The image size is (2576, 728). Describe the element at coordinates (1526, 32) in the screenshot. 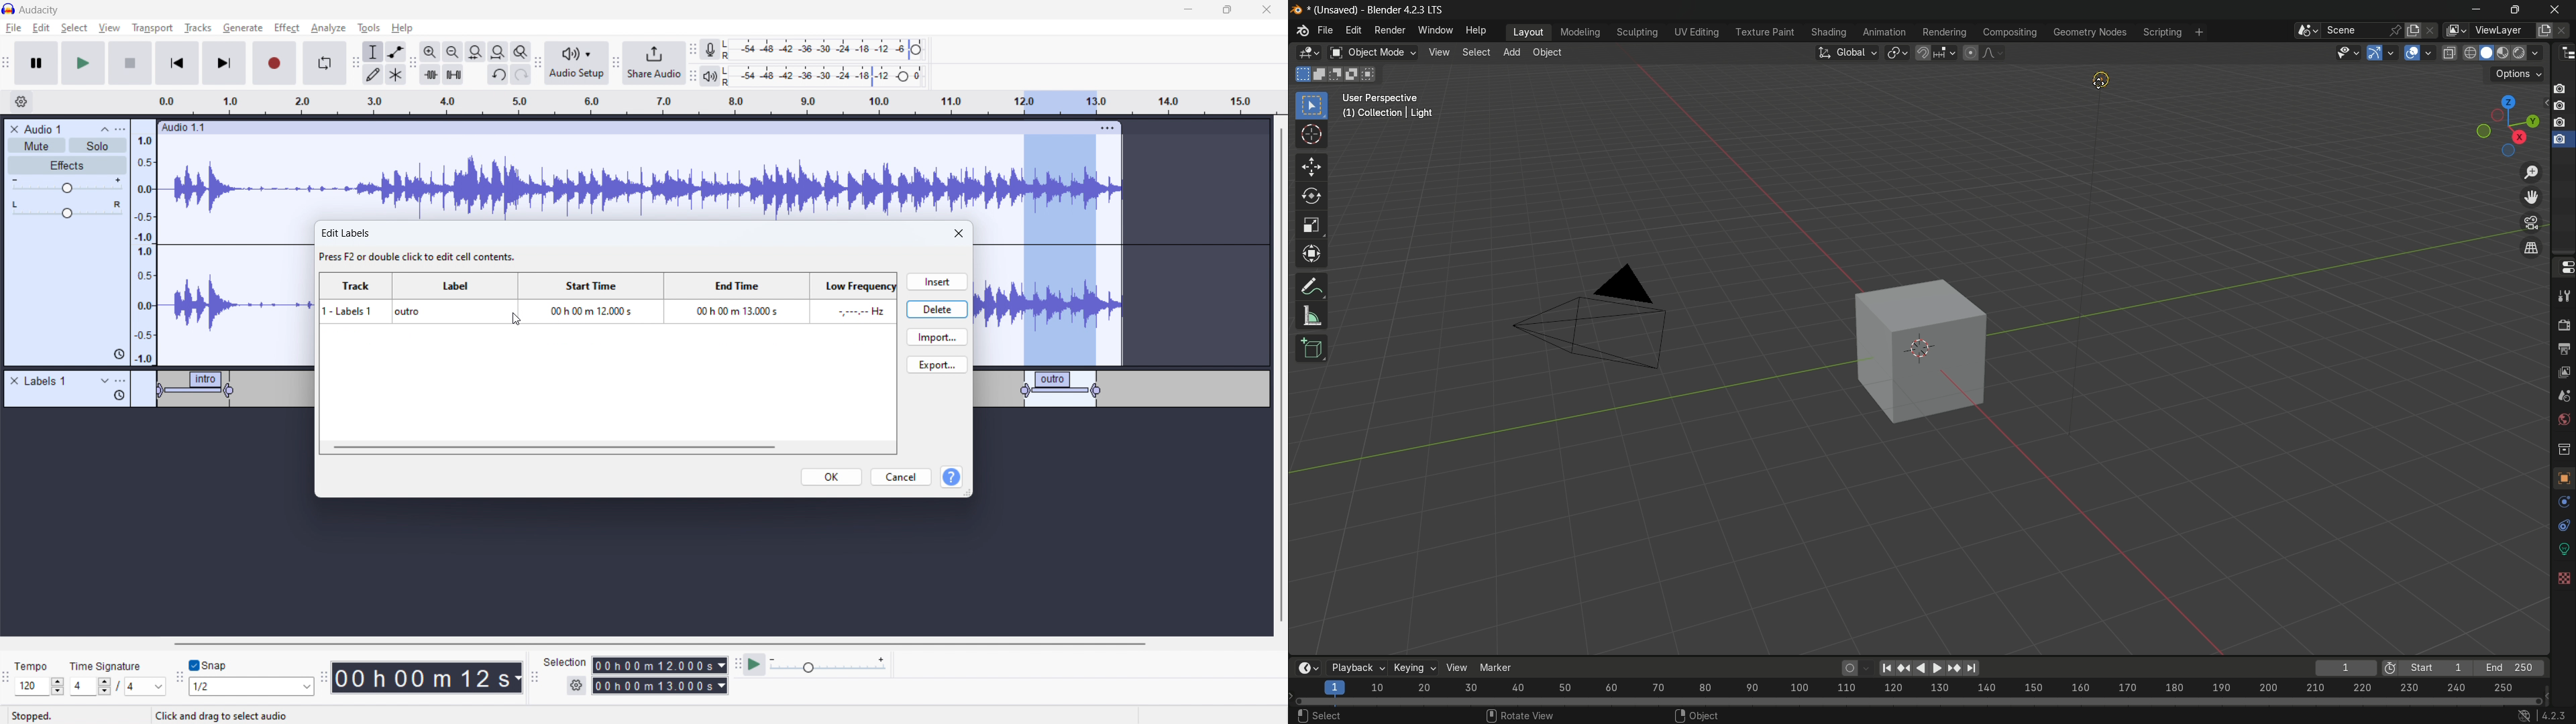

I see `layout menu` at that location.